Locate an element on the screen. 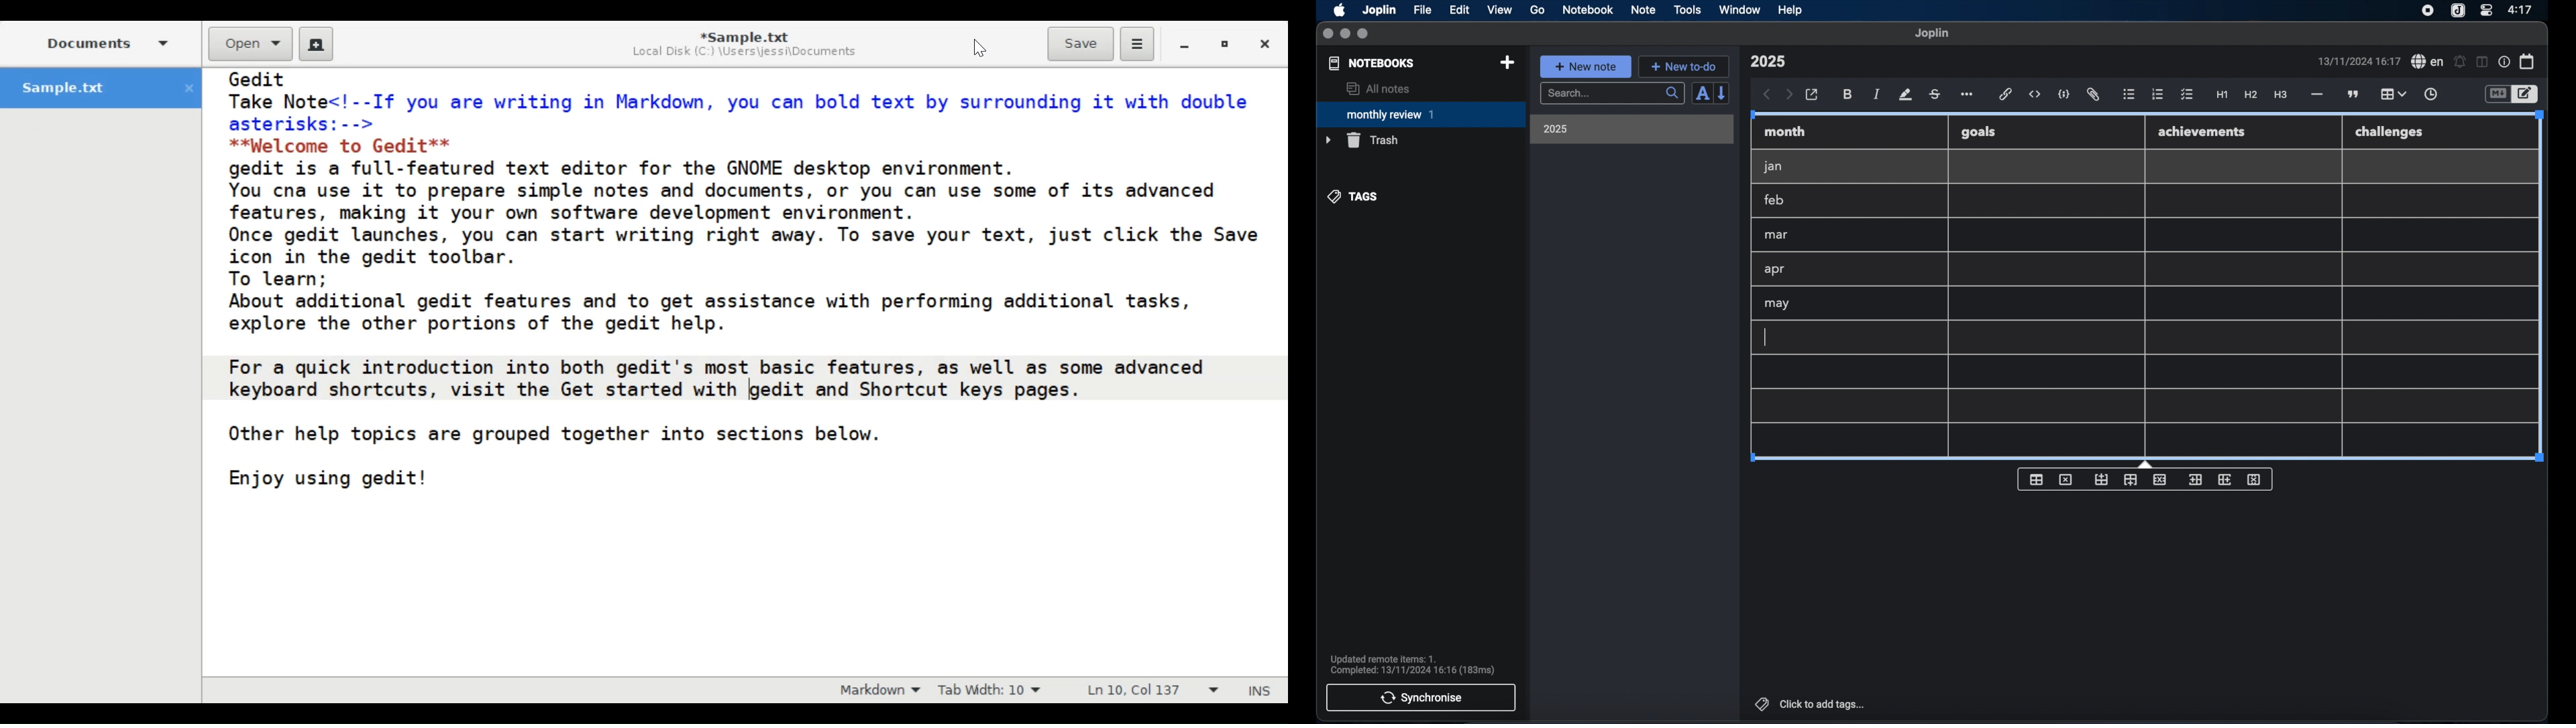 The height and width of the screenshot is (728, 2576). delete row is located at coordinates (2161, 479).